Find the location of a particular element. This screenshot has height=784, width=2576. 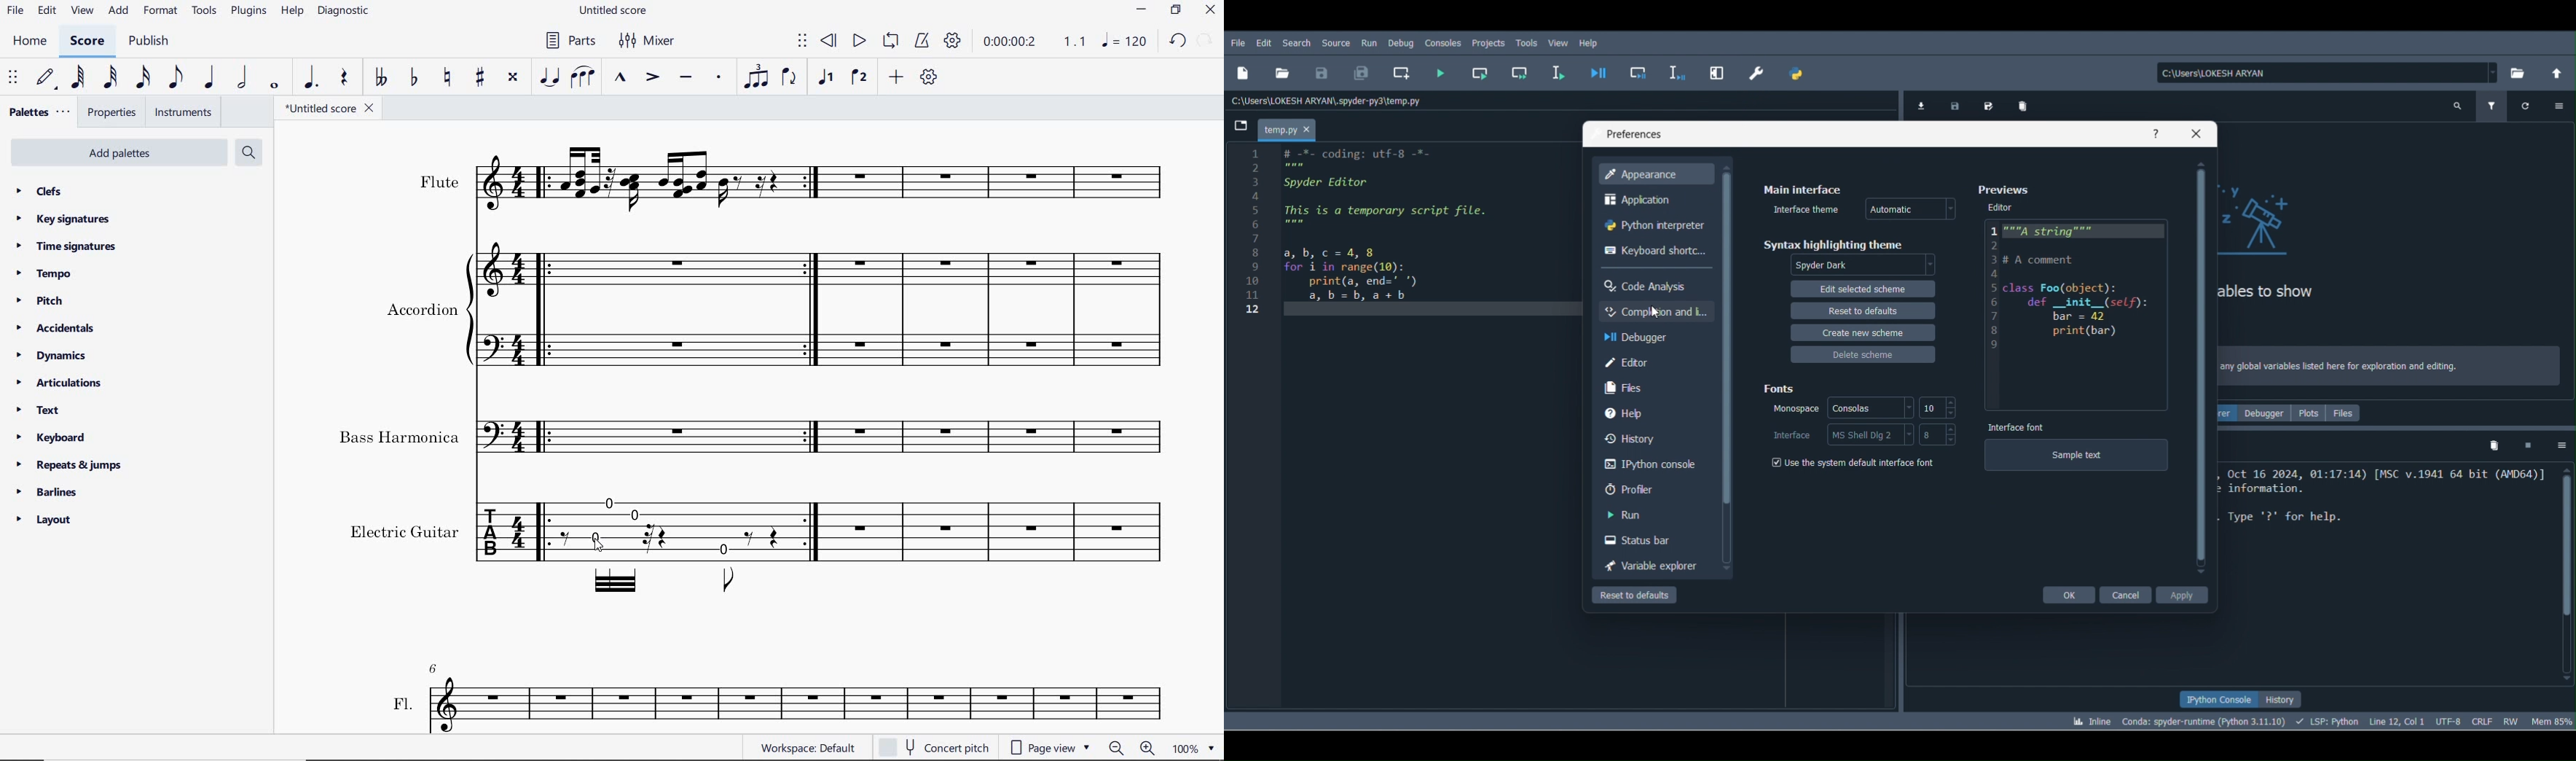

Use the system default interface font is located at coordinates (1854, 464).